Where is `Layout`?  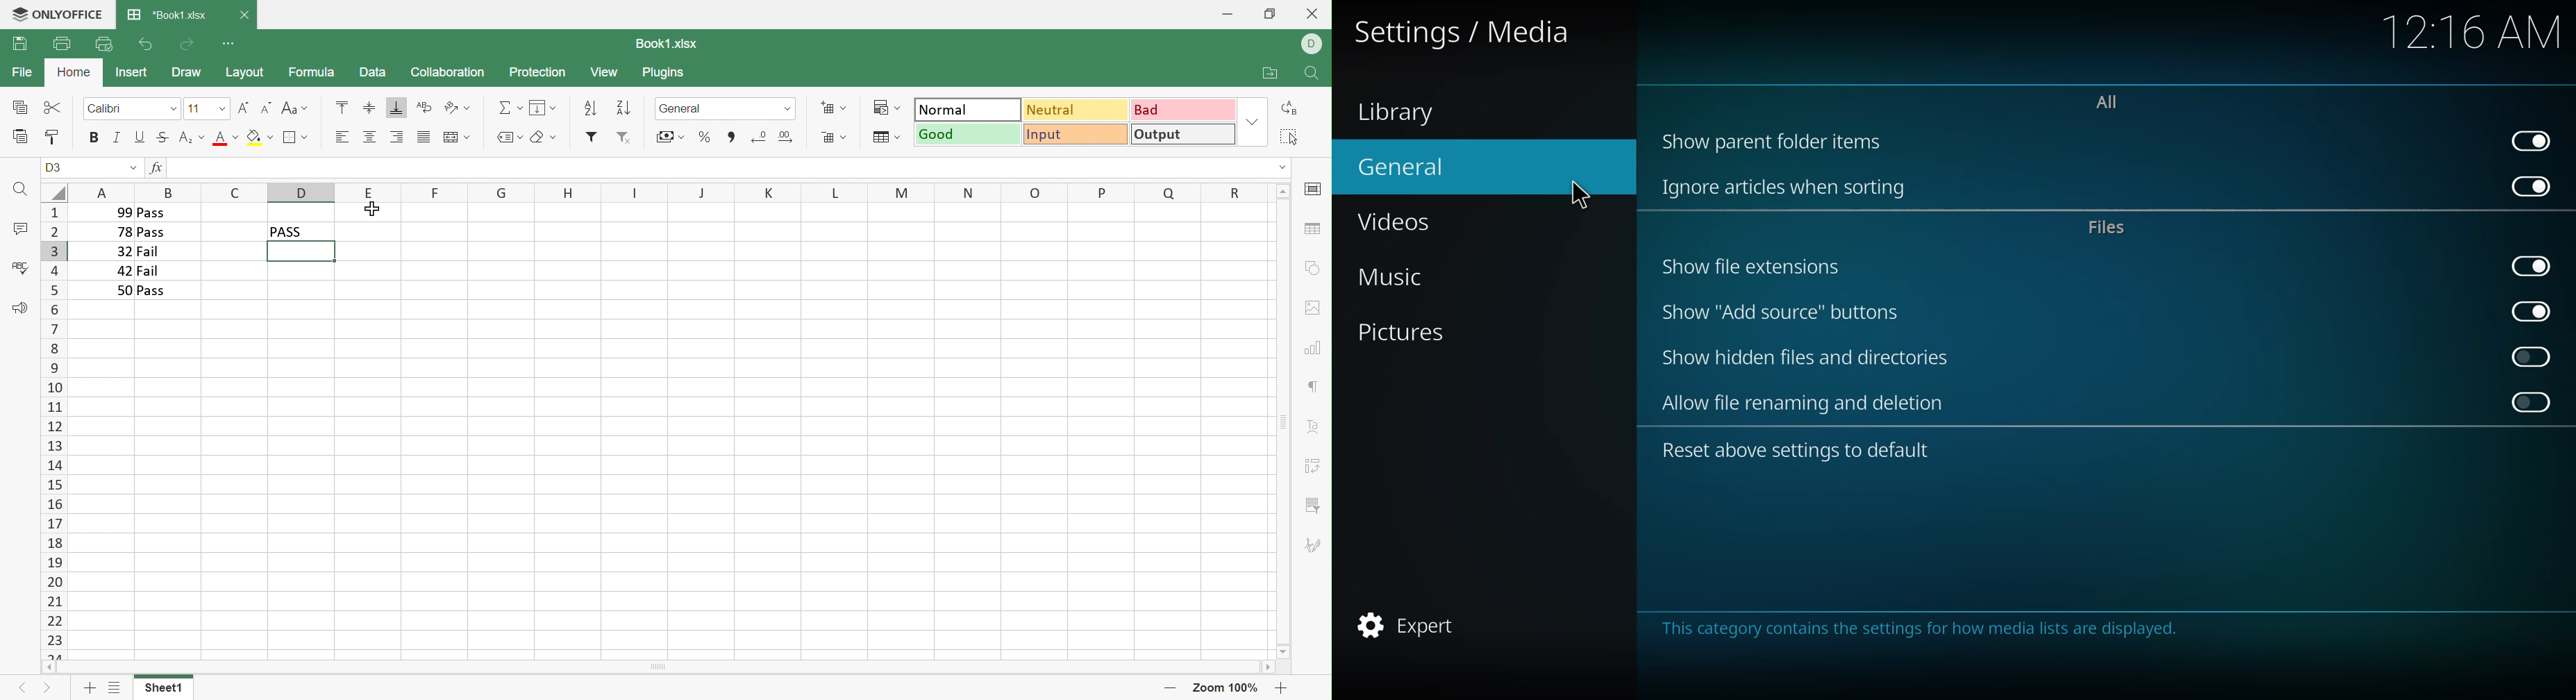 Layout is located at coordinates (245, 72).